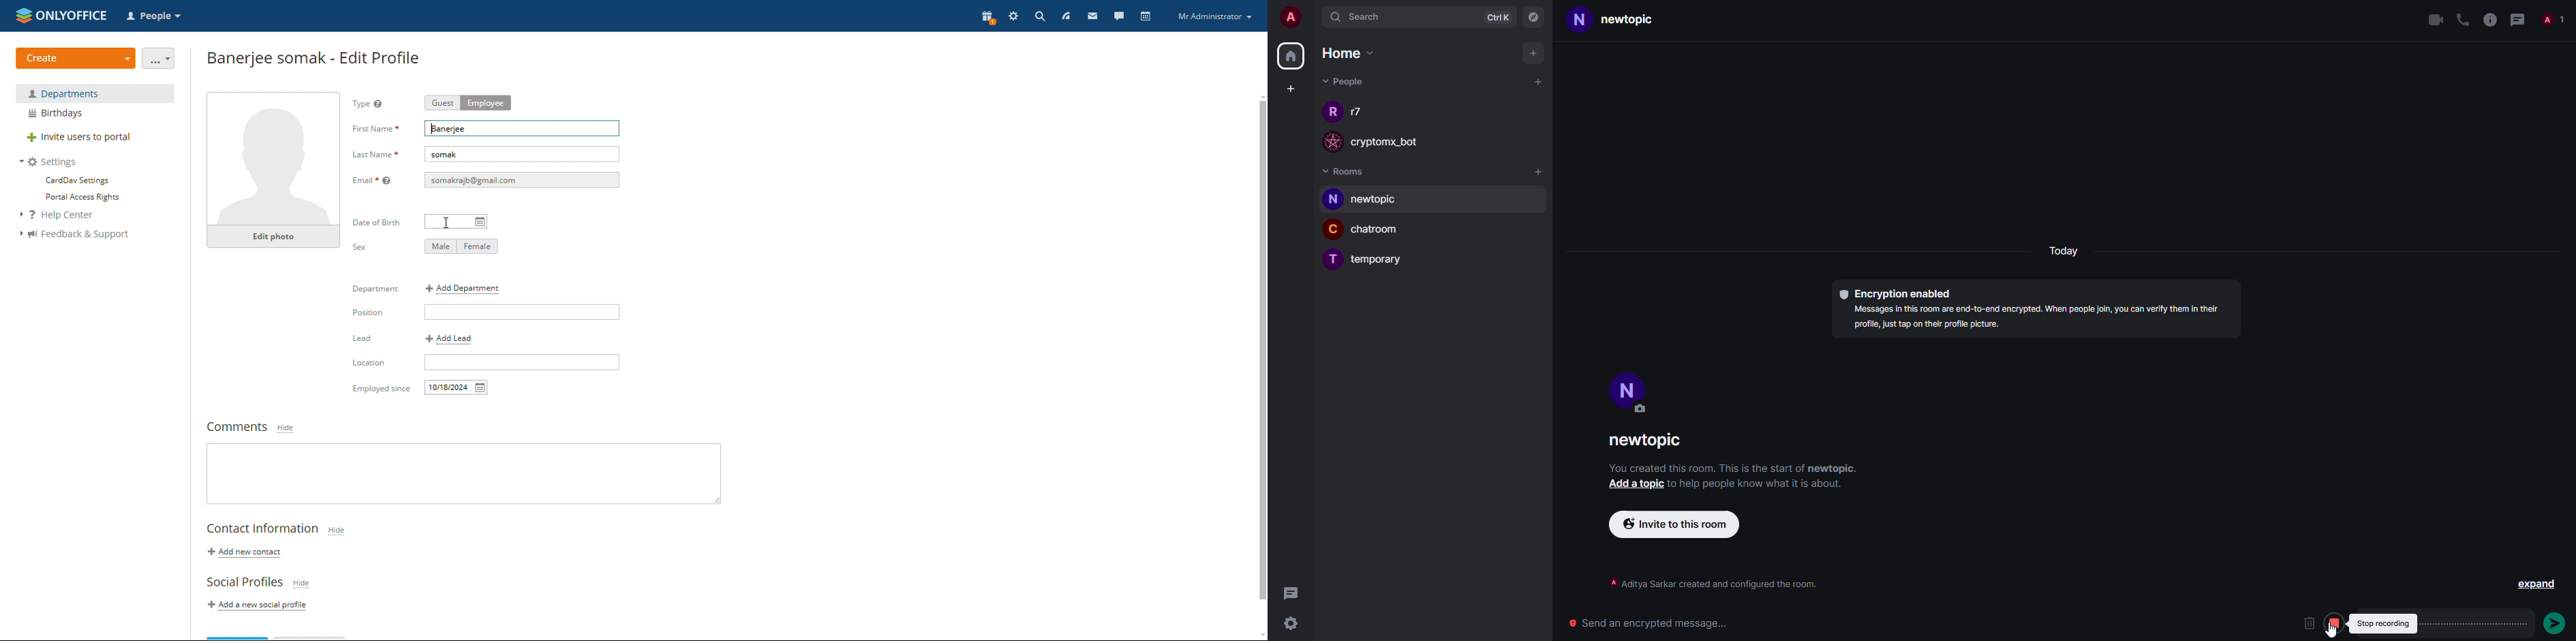 Image resolution: width=2576 pixels, height=644 pixels. What do you see at coordinates (464, 289) in the screenshot?
I see `add department` at bounding box center [464, 289].